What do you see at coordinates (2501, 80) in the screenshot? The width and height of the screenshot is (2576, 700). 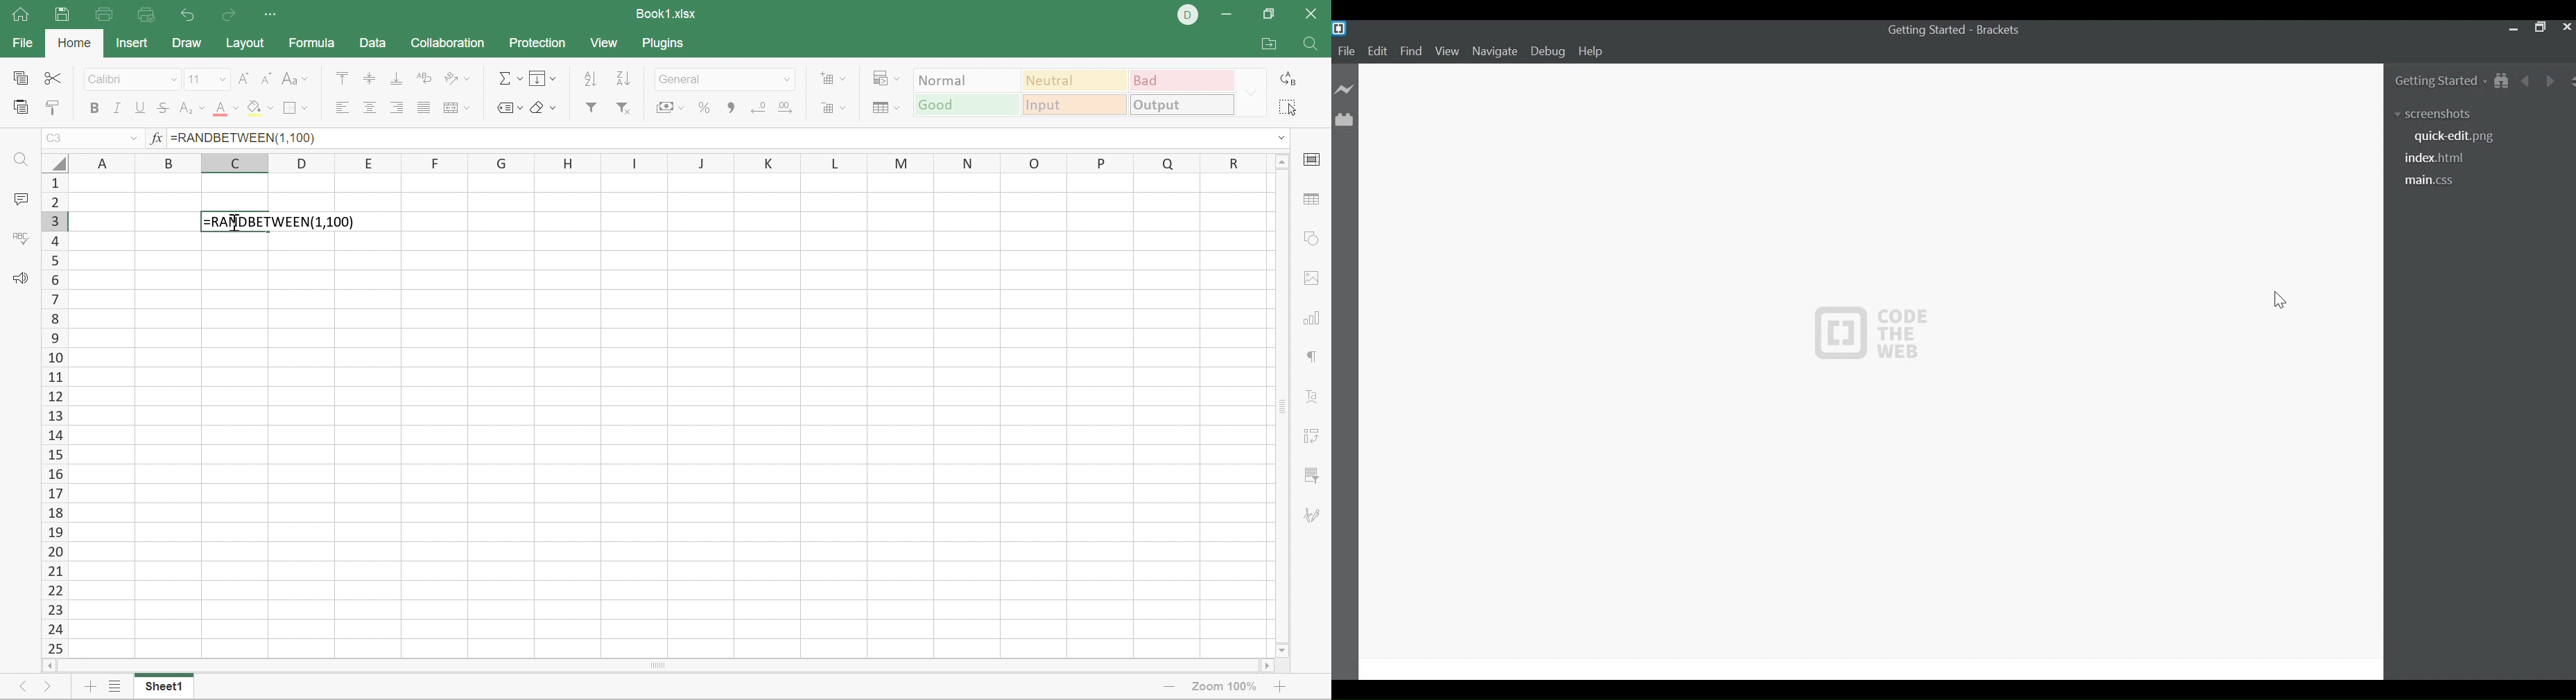 I see `Show in File tree` at bounding box center [2501, 80].